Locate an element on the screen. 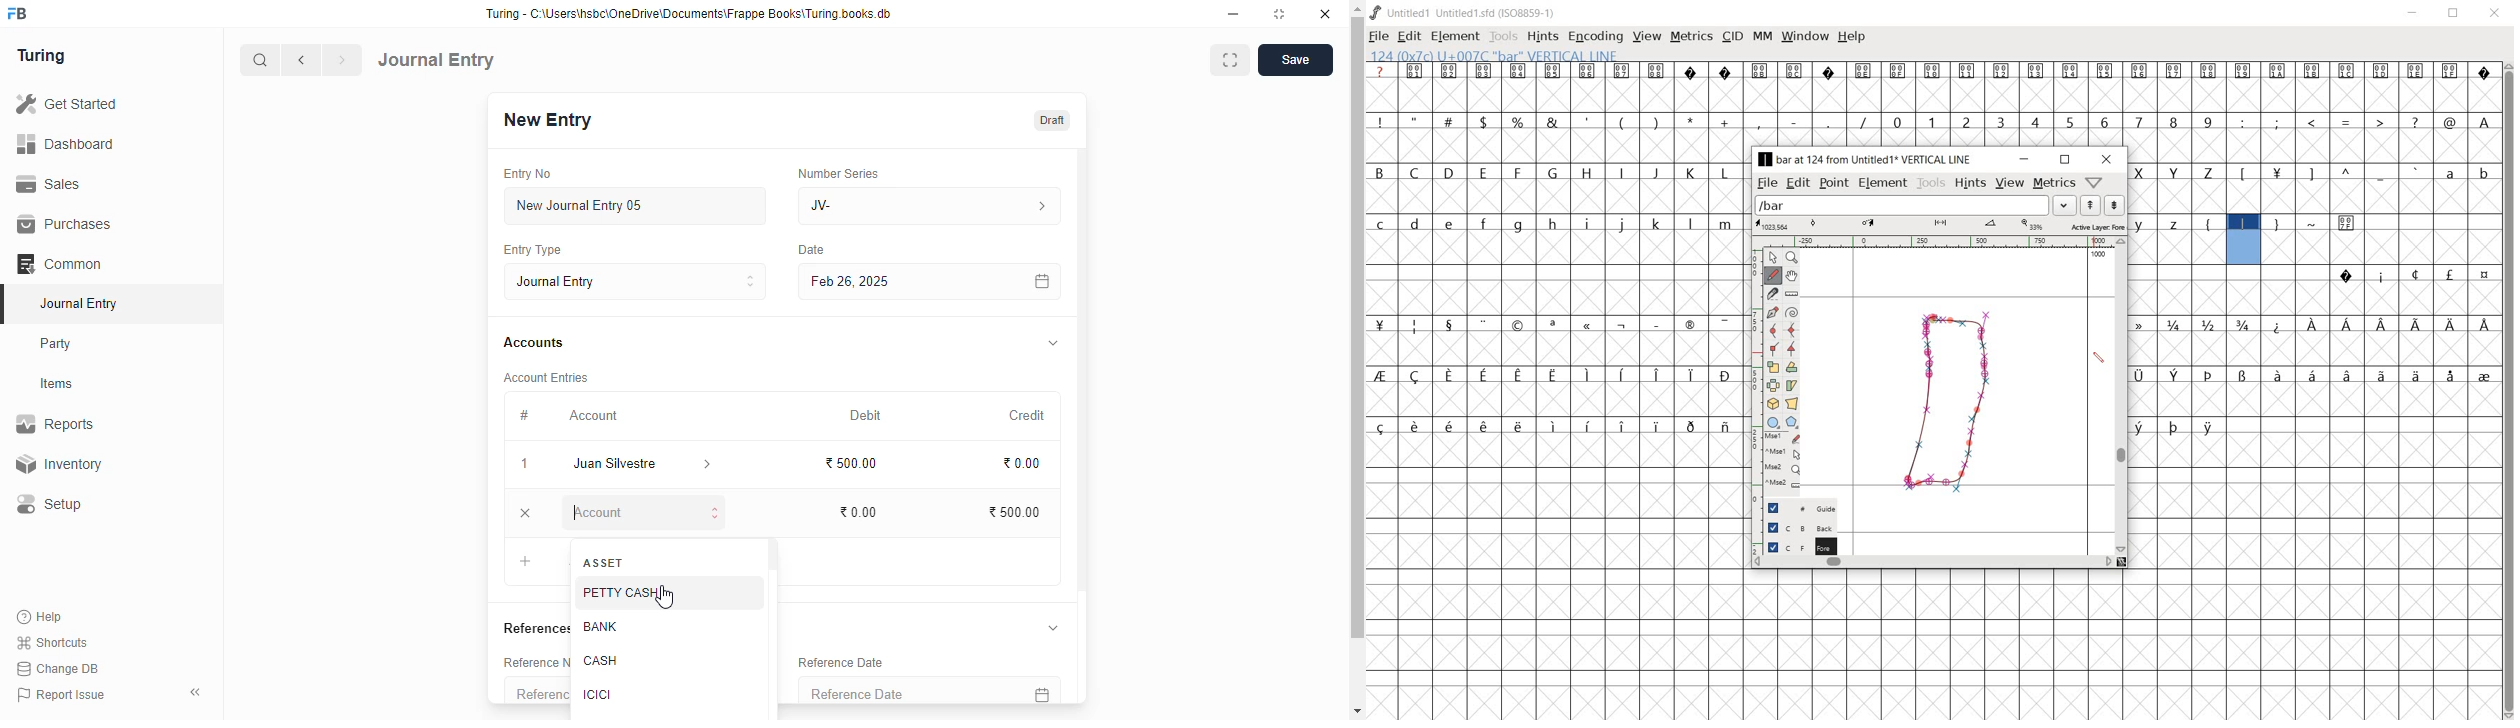  add a curve point always either horizontal or vertical is located at coordinates (1790, 329).